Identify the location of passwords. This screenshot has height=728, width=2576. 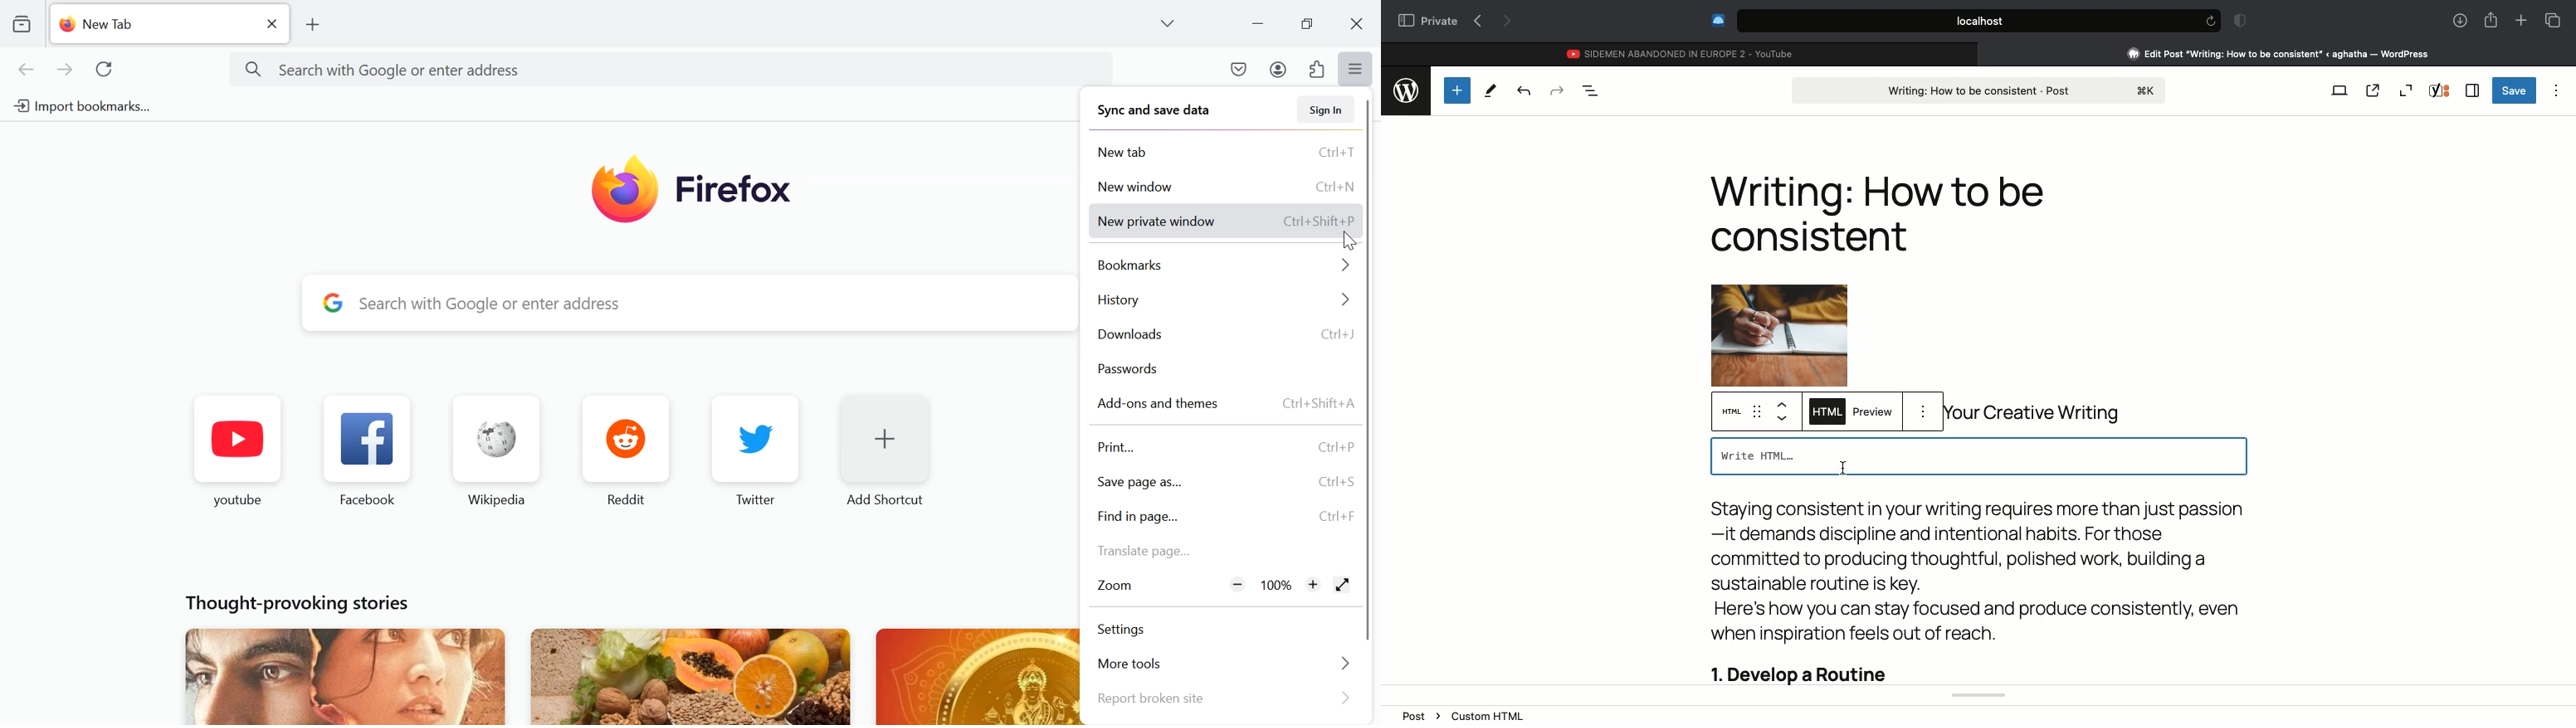
(1227, 370).